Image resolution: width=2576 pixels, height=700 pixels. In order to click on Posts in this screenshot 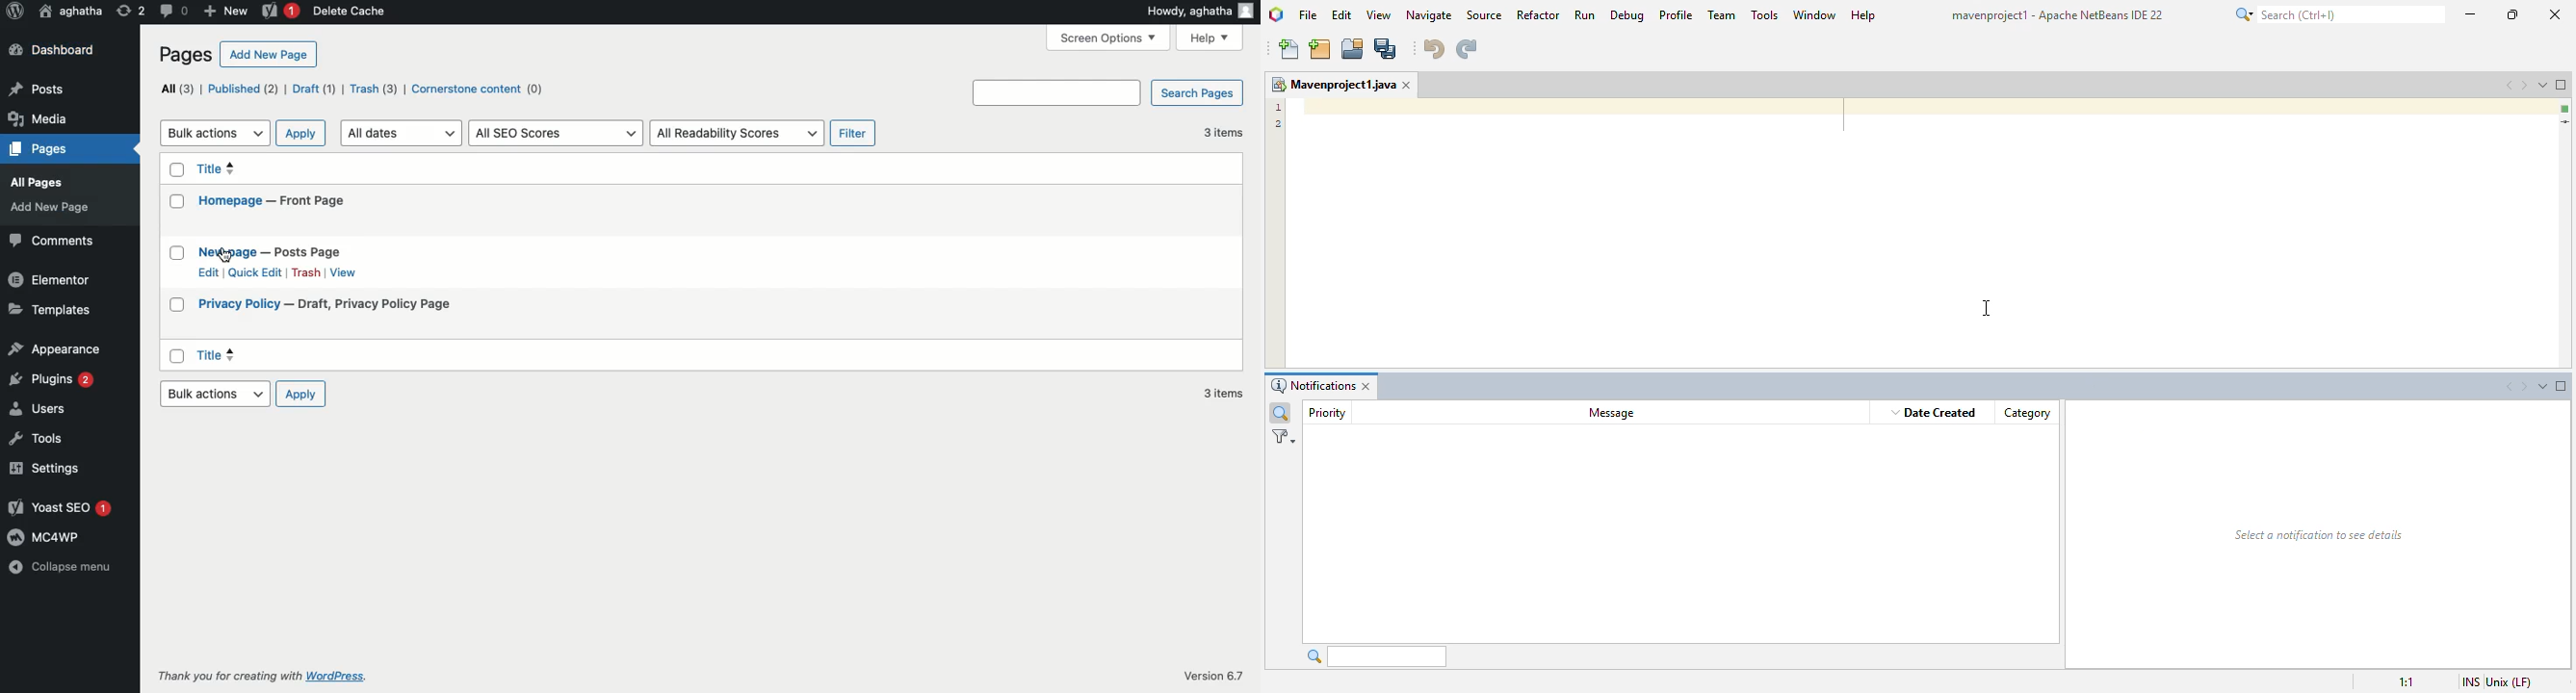, I will do `click(38, 89)`.